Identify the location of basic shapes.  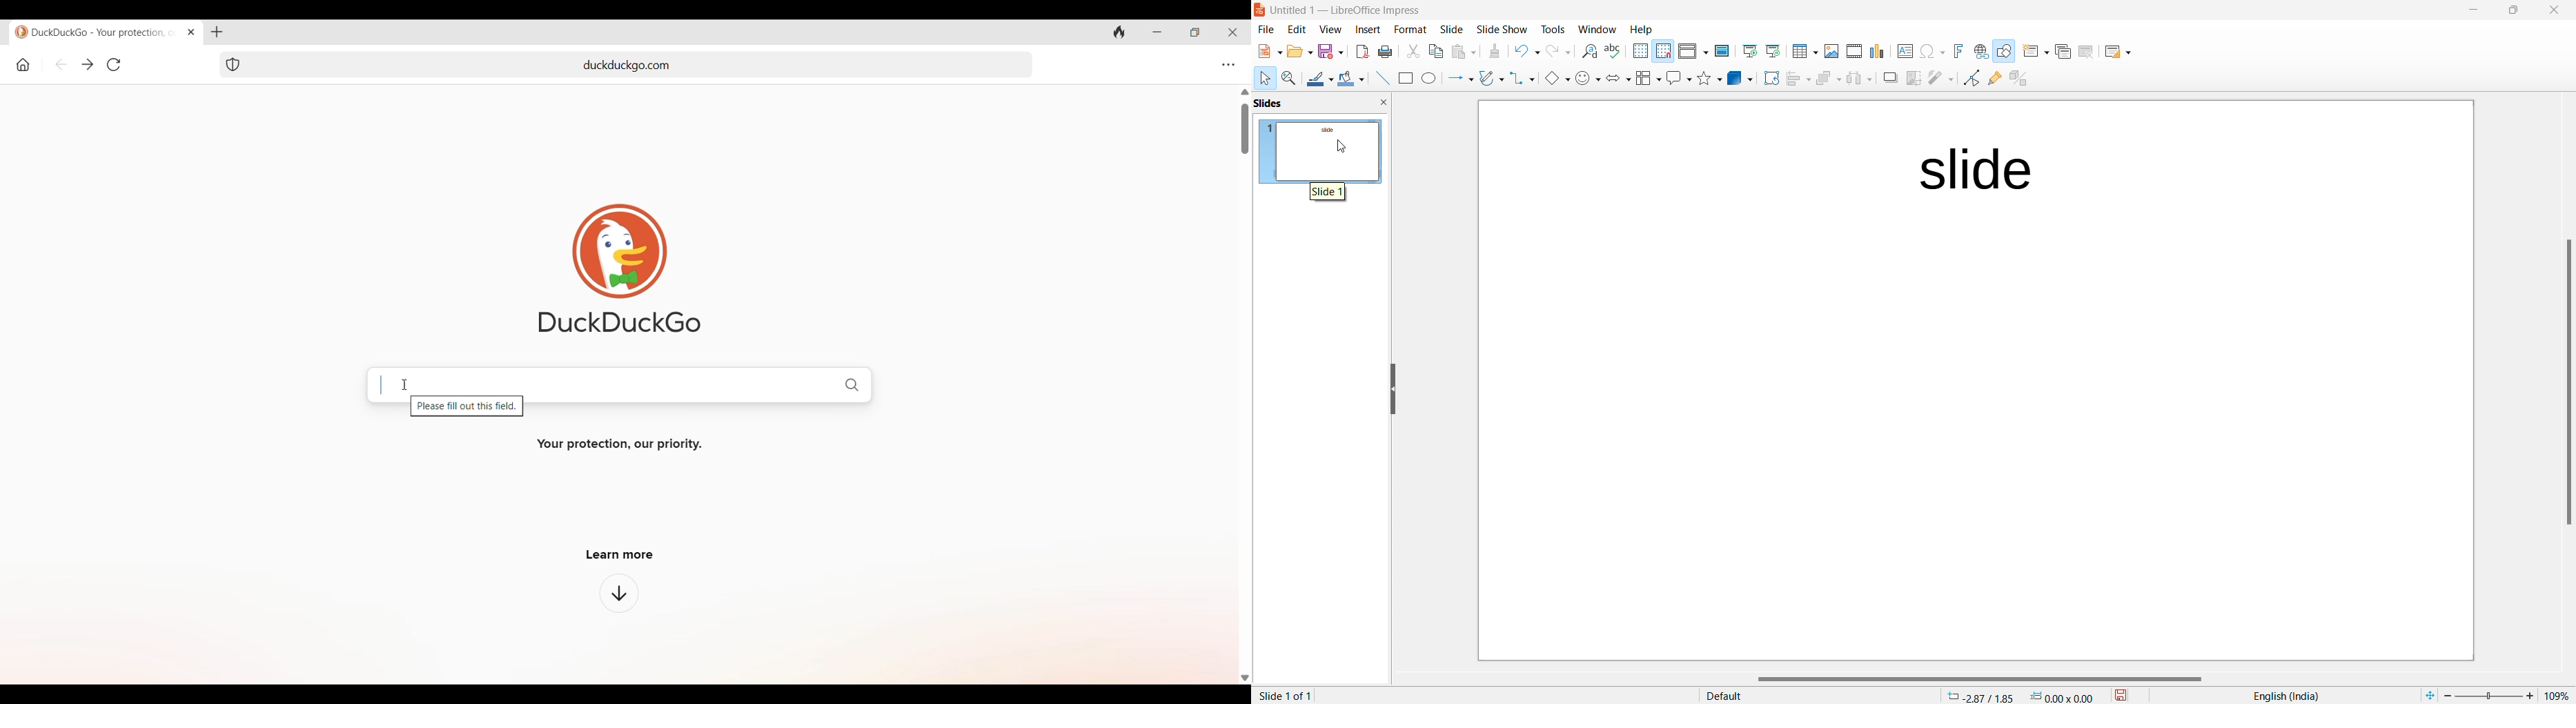
(1553, 77).